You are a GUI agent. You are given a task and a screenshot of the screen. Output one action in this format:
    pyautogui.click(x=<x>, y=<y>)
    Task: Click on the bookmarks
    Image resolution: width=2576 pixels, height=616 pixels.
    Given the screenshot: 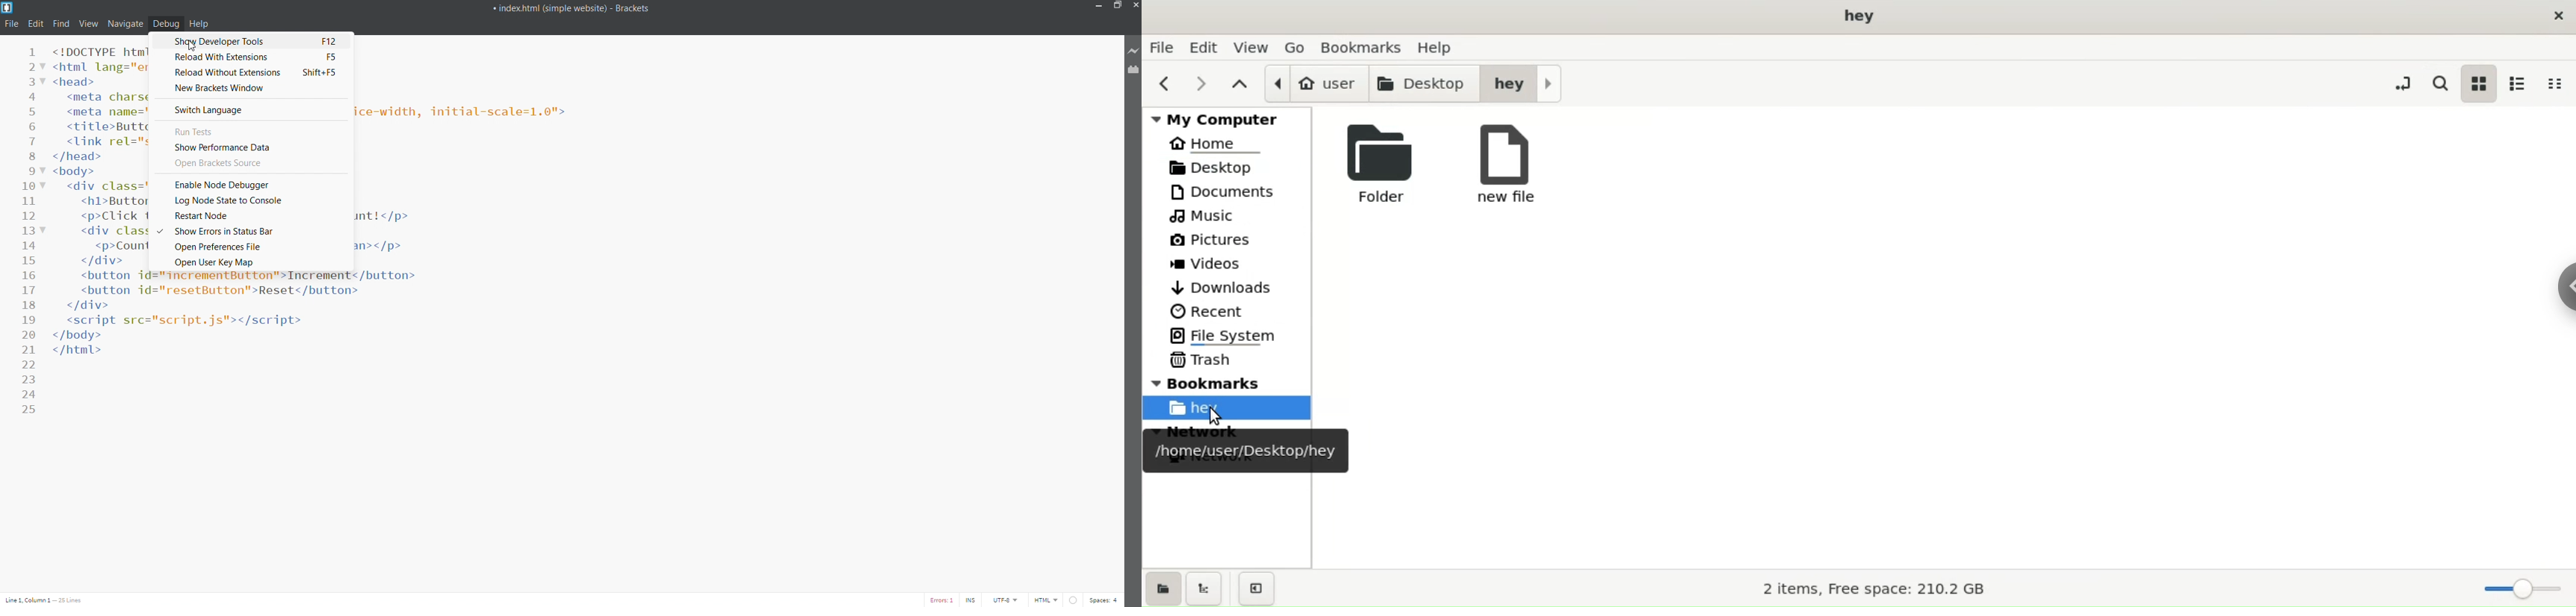 What is the action you would take?
    pyautogui.click(x=1230, y=380)
    